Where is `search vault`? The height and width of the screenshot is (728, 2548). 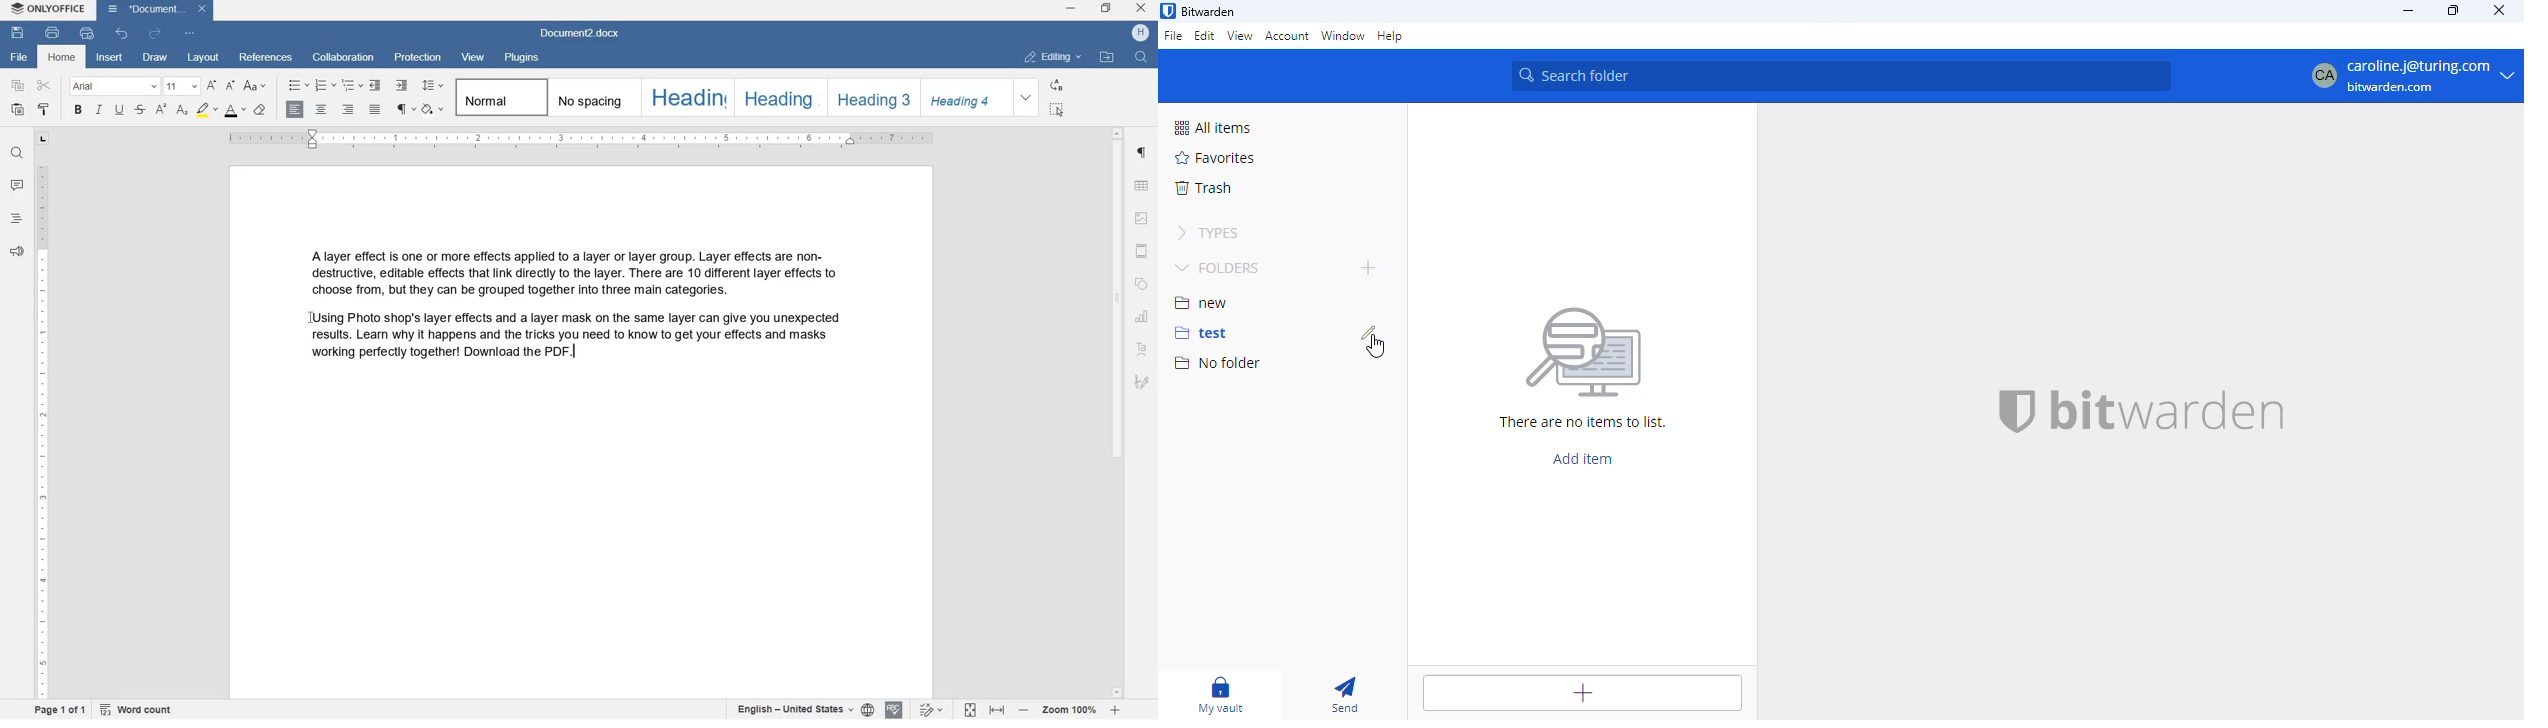 search vault is located at coordinates (1841, 76).